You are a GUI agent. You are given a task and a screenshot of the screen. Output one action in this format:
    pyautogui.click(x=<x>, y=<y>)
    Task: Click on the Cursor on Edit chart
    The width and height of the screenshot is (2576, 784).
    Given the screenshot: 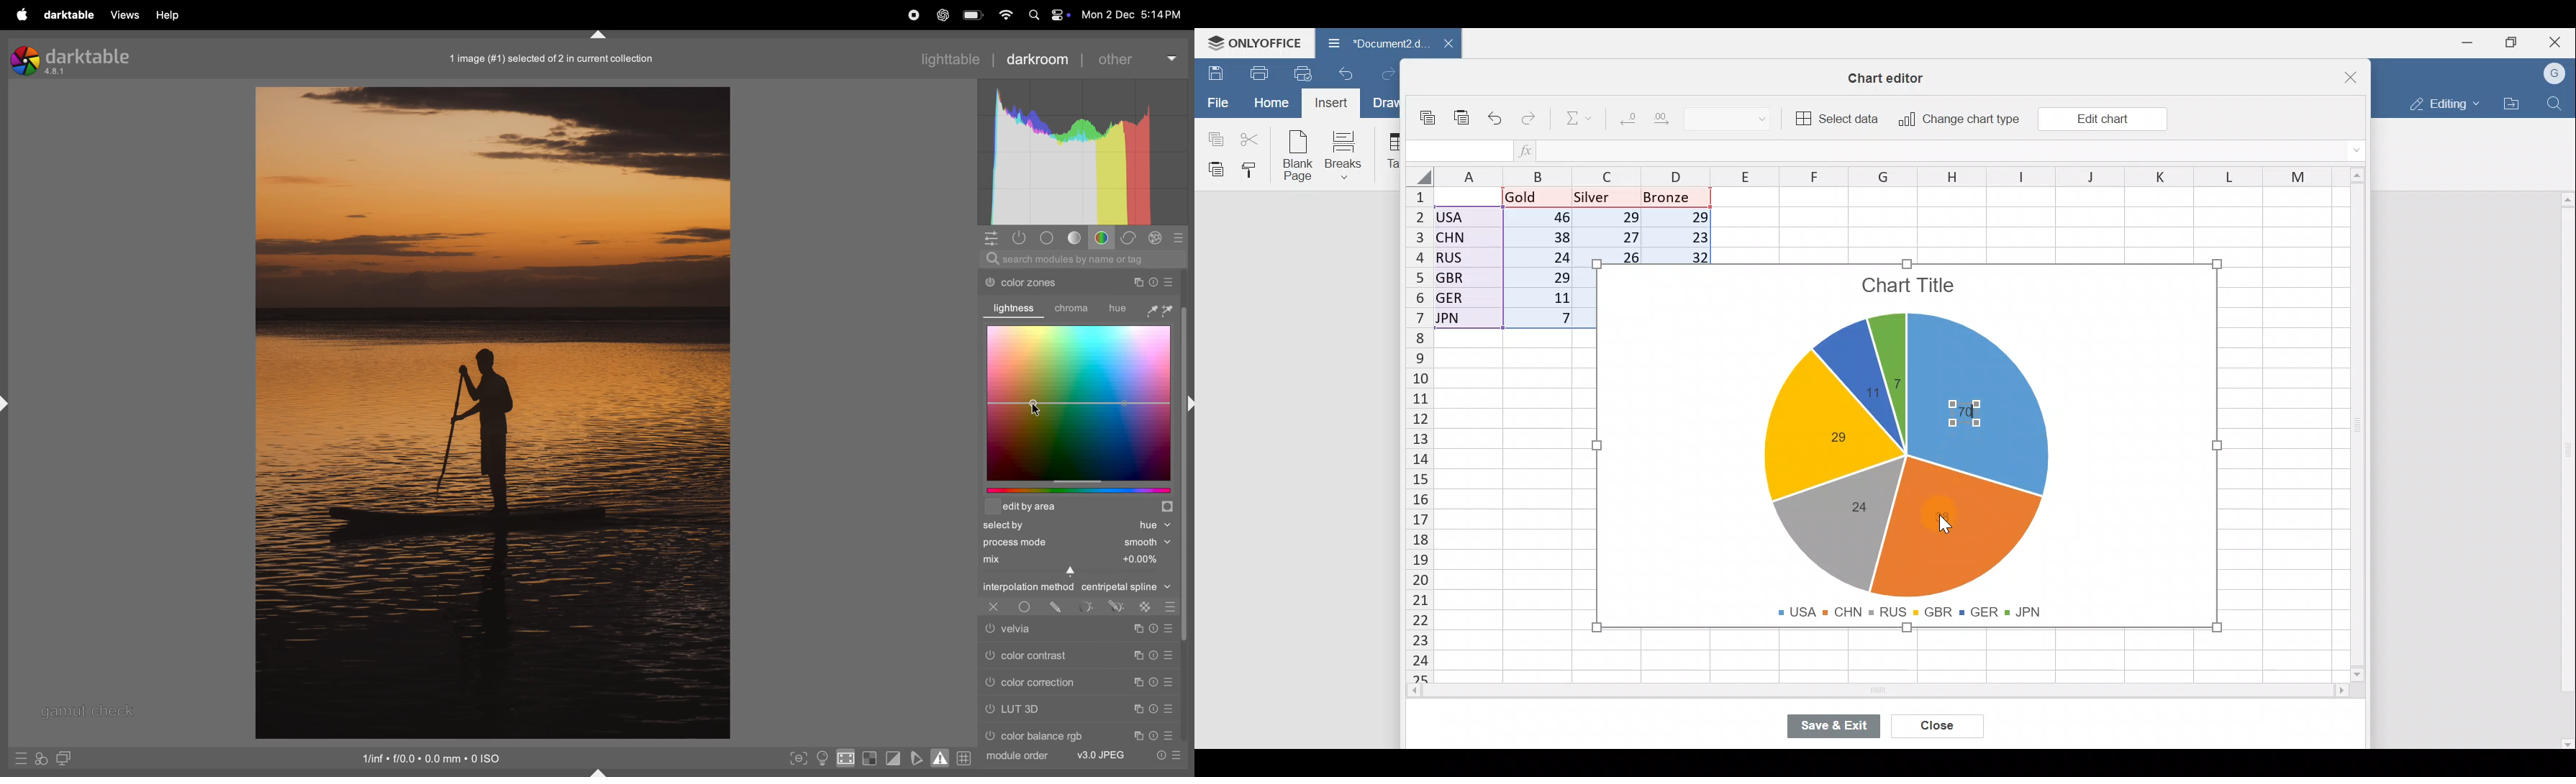 What is the action you would take?
    pyautogui.click(x=2110, y=121)
    